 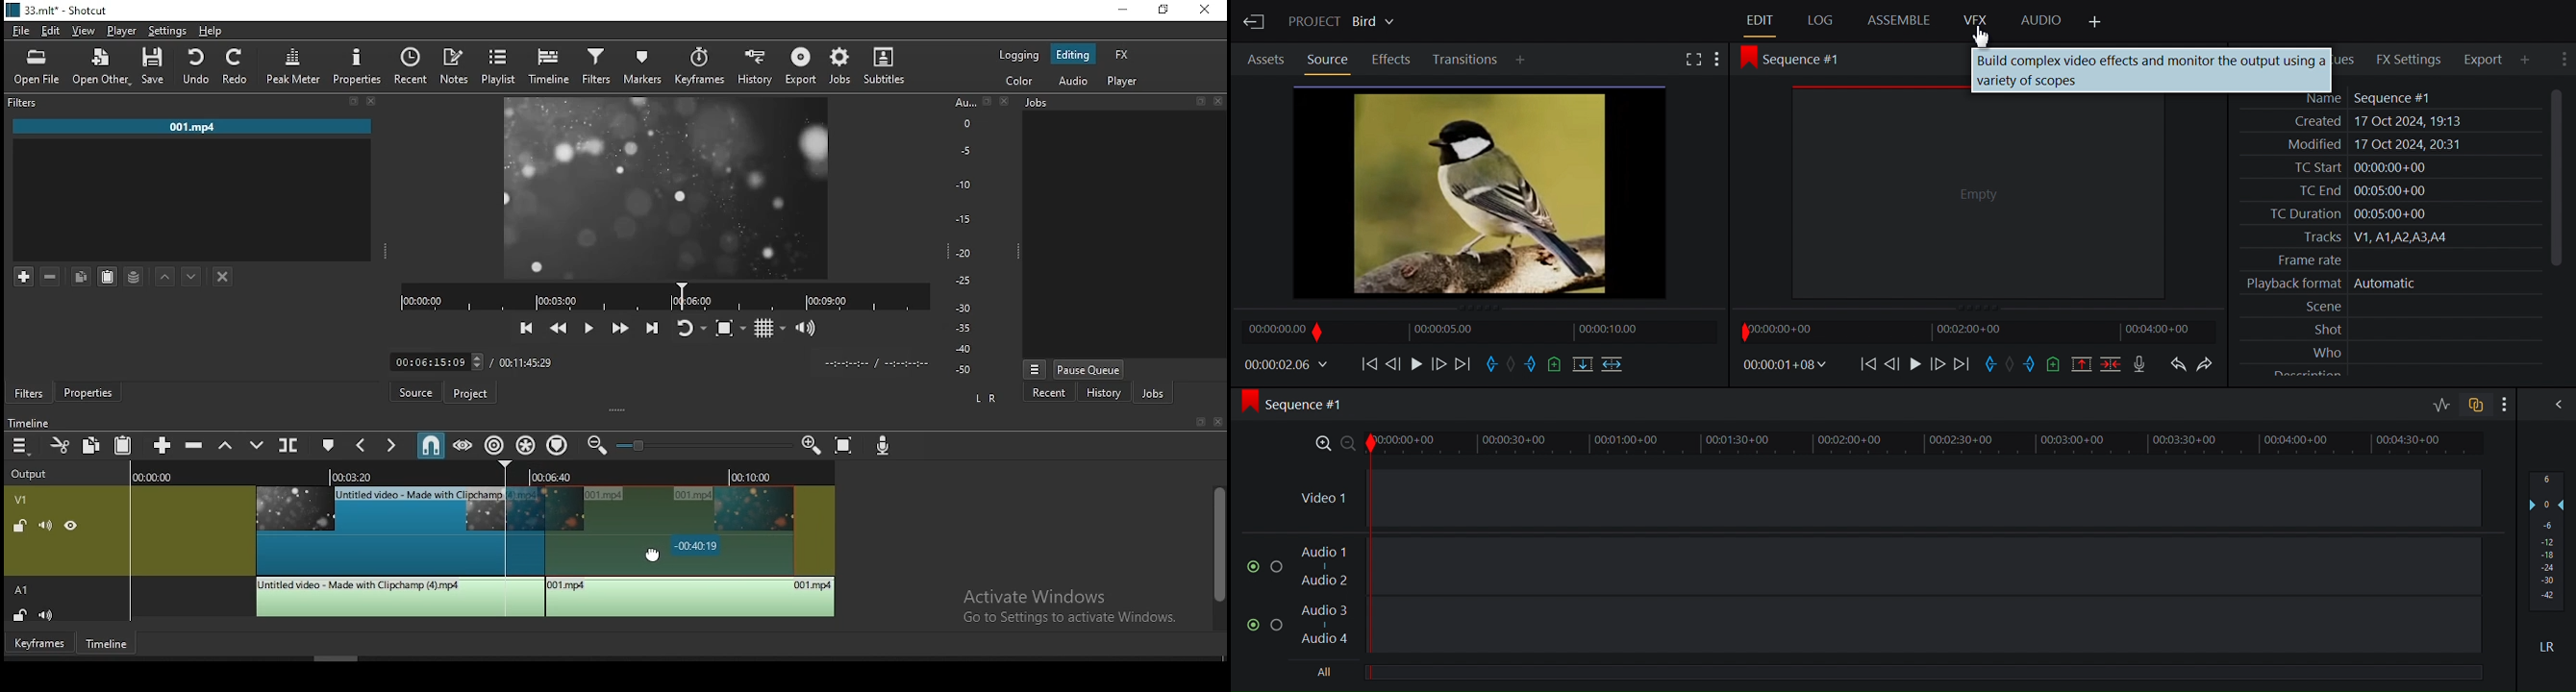 I want to click on mouse pointer, so click(x=654, y=554).